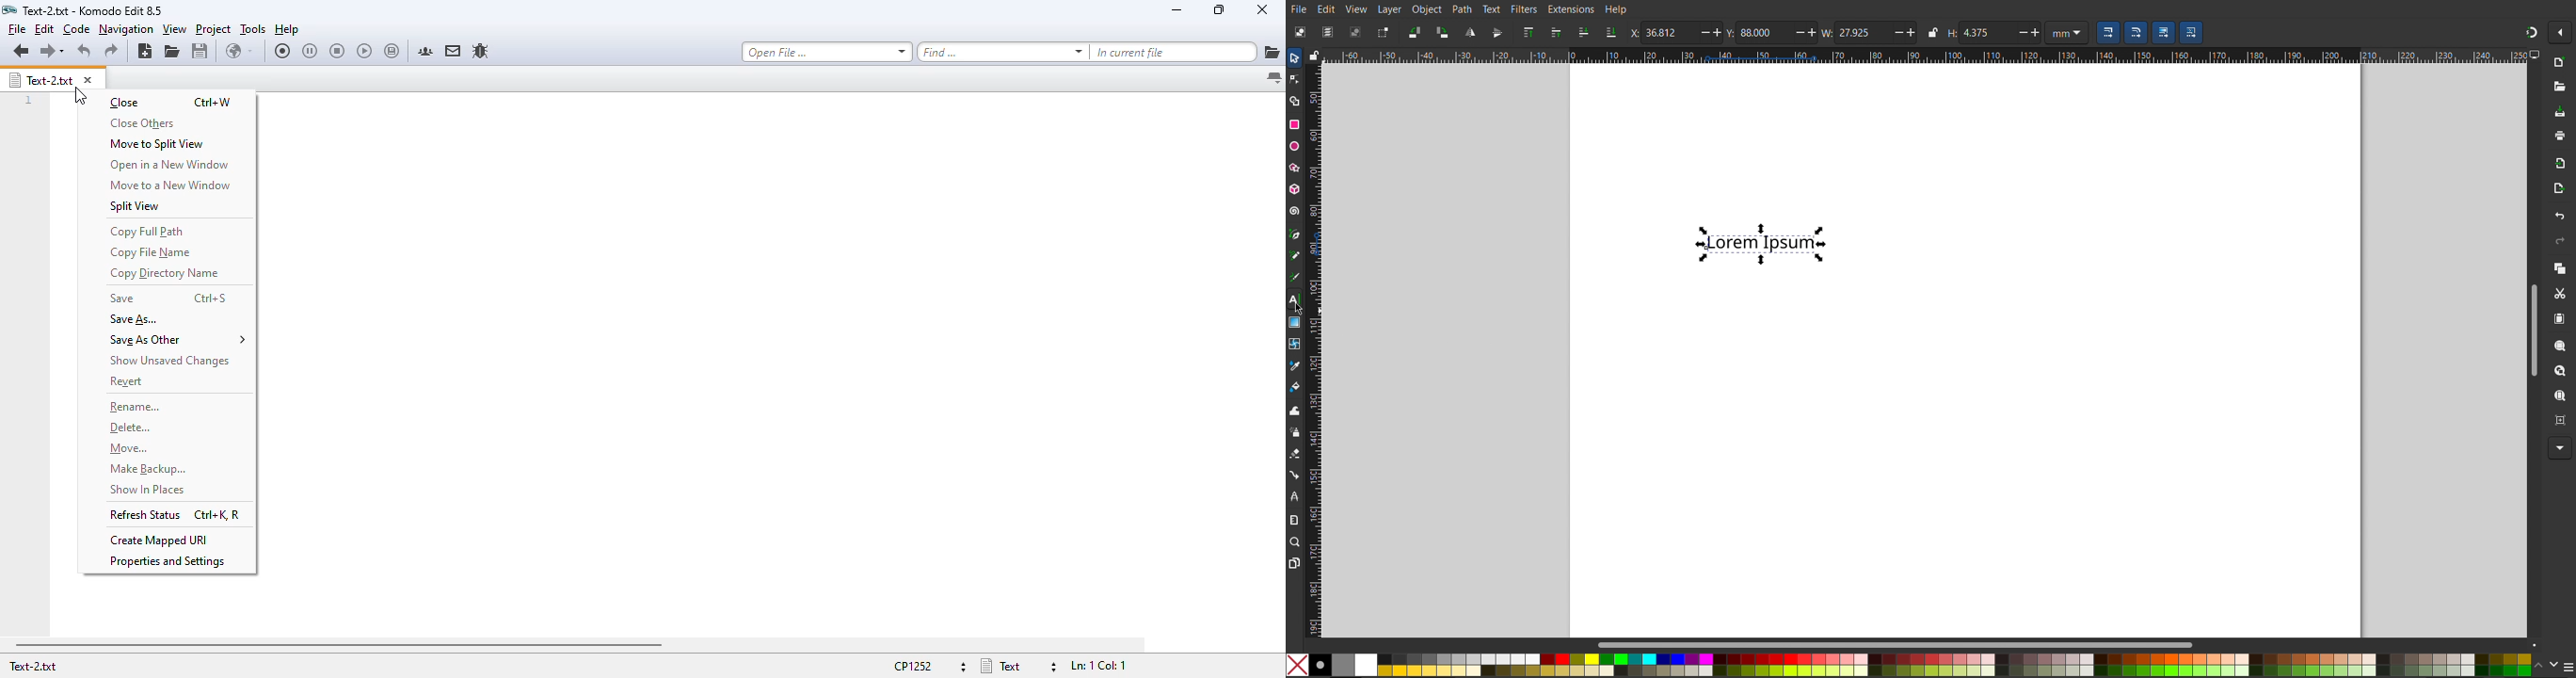 This screenshot has width=2576, height=700. I want to click on Dropper Tool, so click(1295, 363).